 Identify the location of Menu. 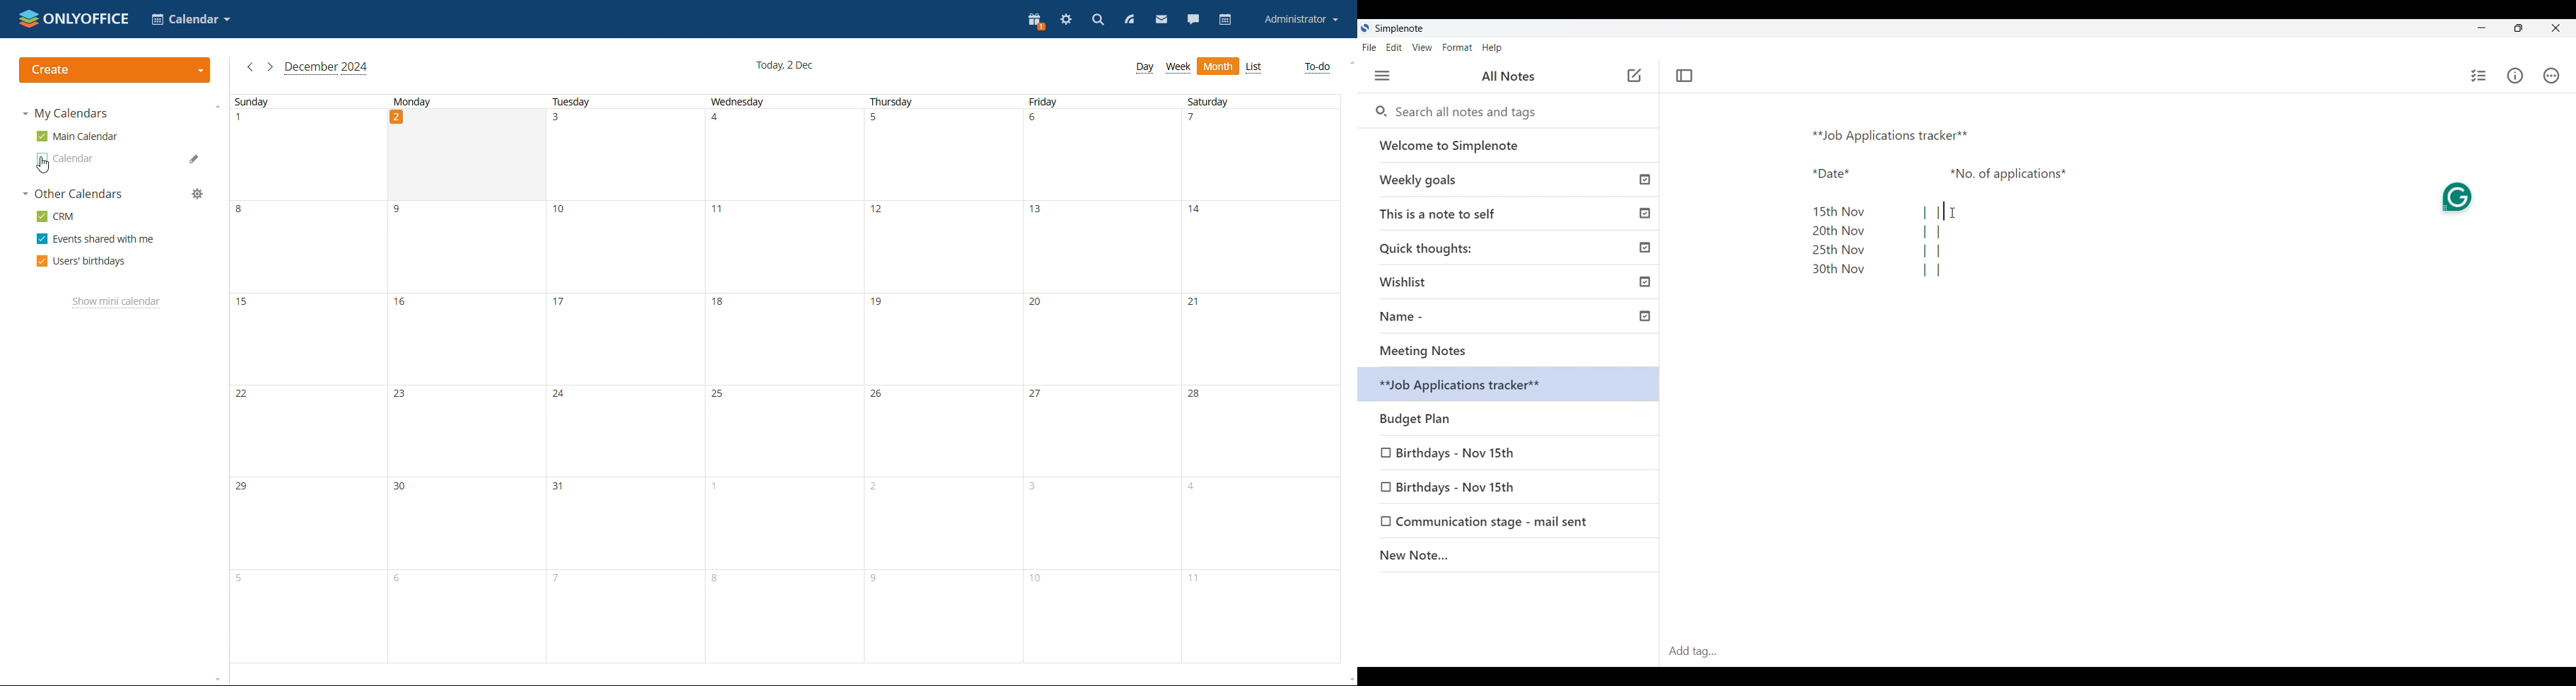
(1382, 76).